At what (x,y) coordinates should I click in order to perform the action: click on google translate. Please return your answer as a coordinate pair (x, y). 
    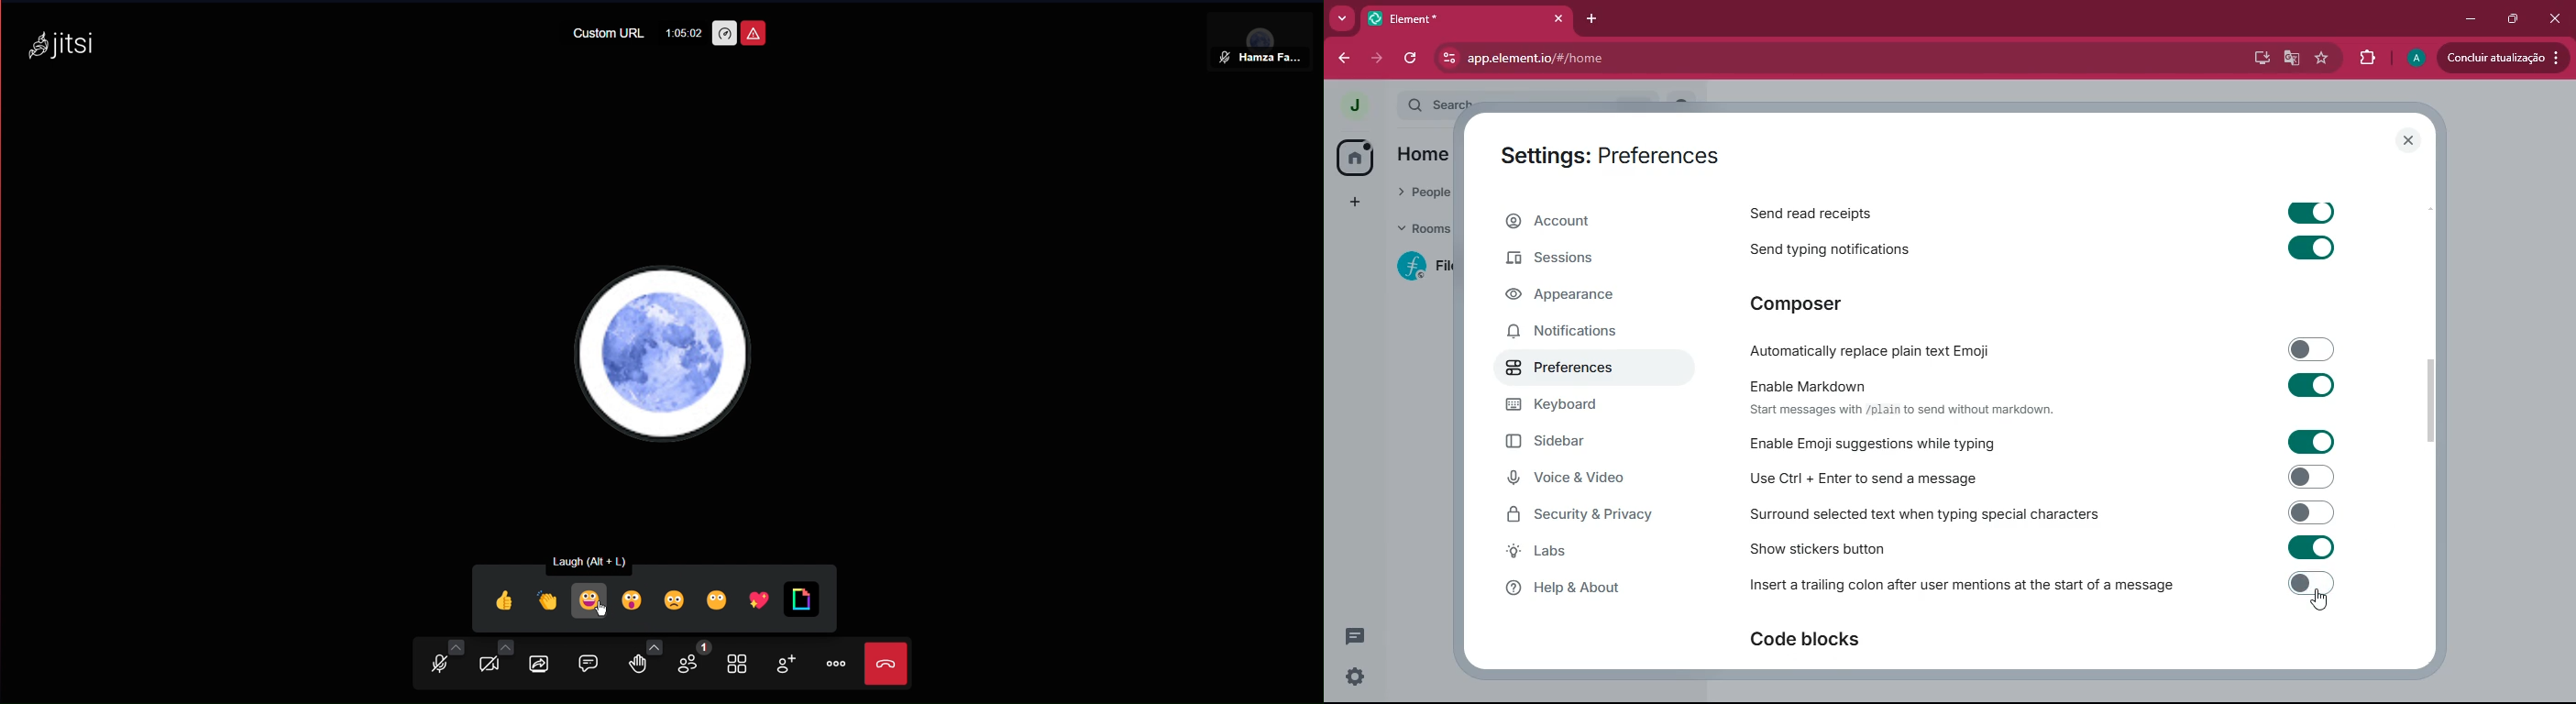
    Looking at the image, I should click on (2291, 61).